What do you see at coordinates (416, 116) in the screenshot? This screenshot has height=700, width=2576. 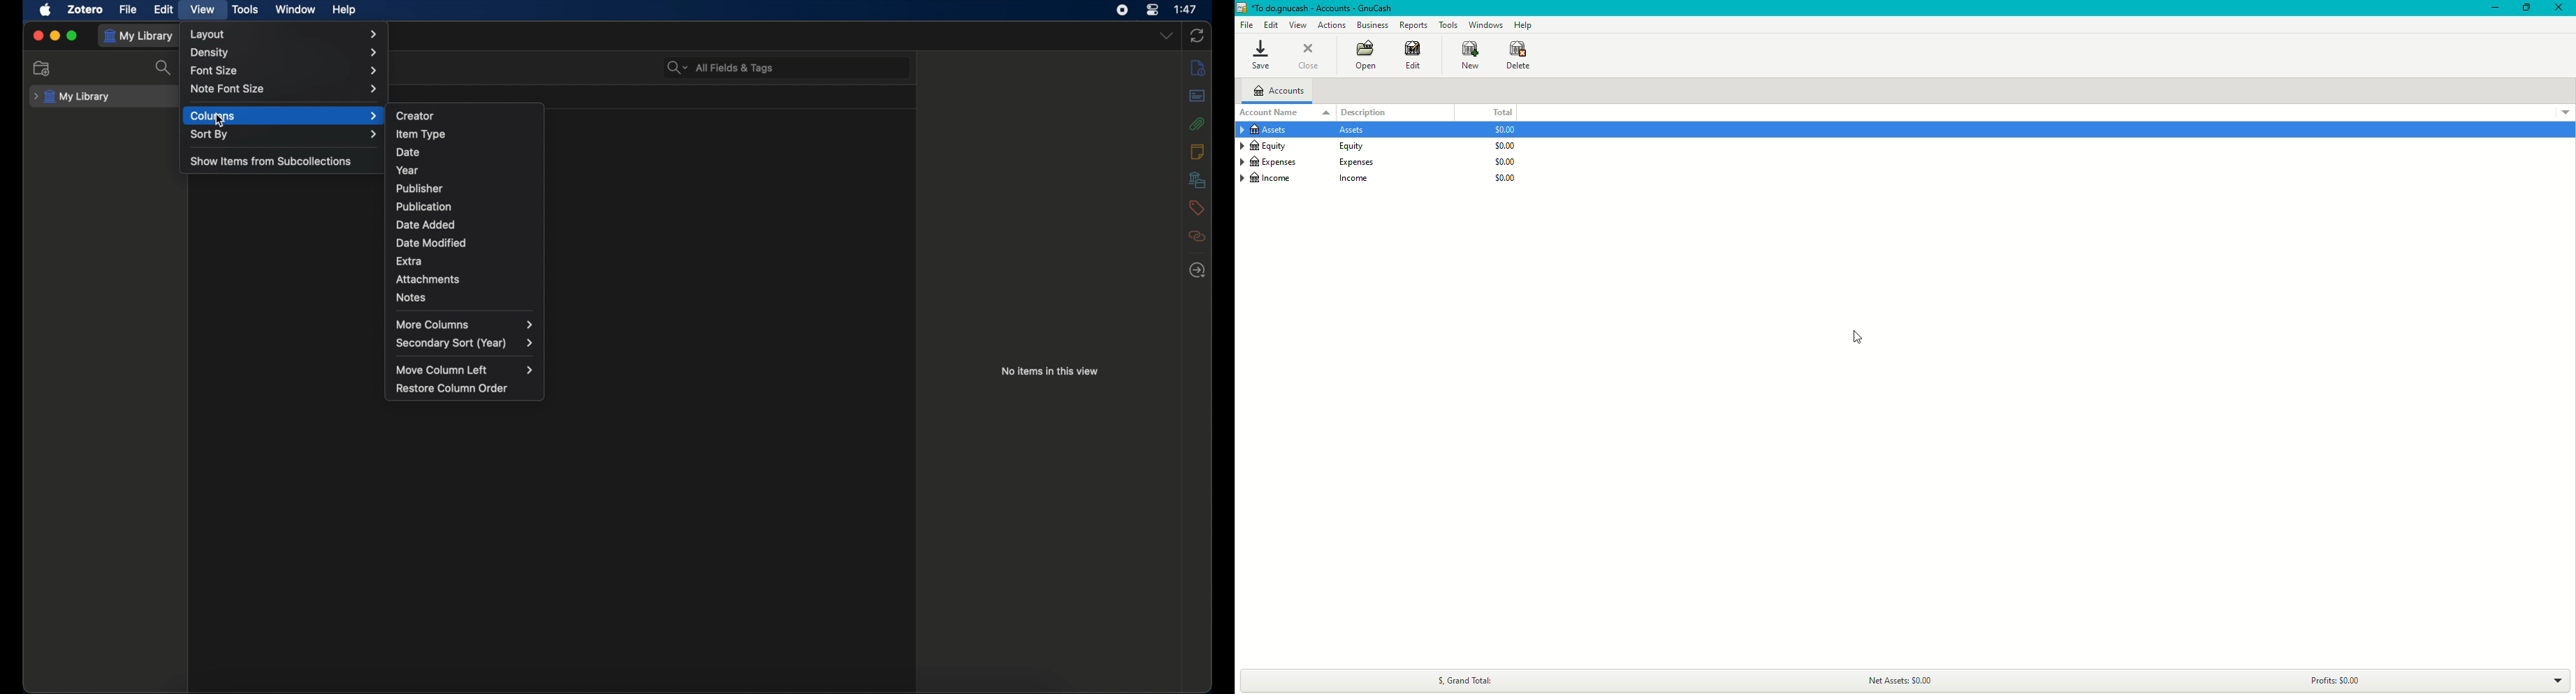 I see `creator` at bounding box center [416, 116].